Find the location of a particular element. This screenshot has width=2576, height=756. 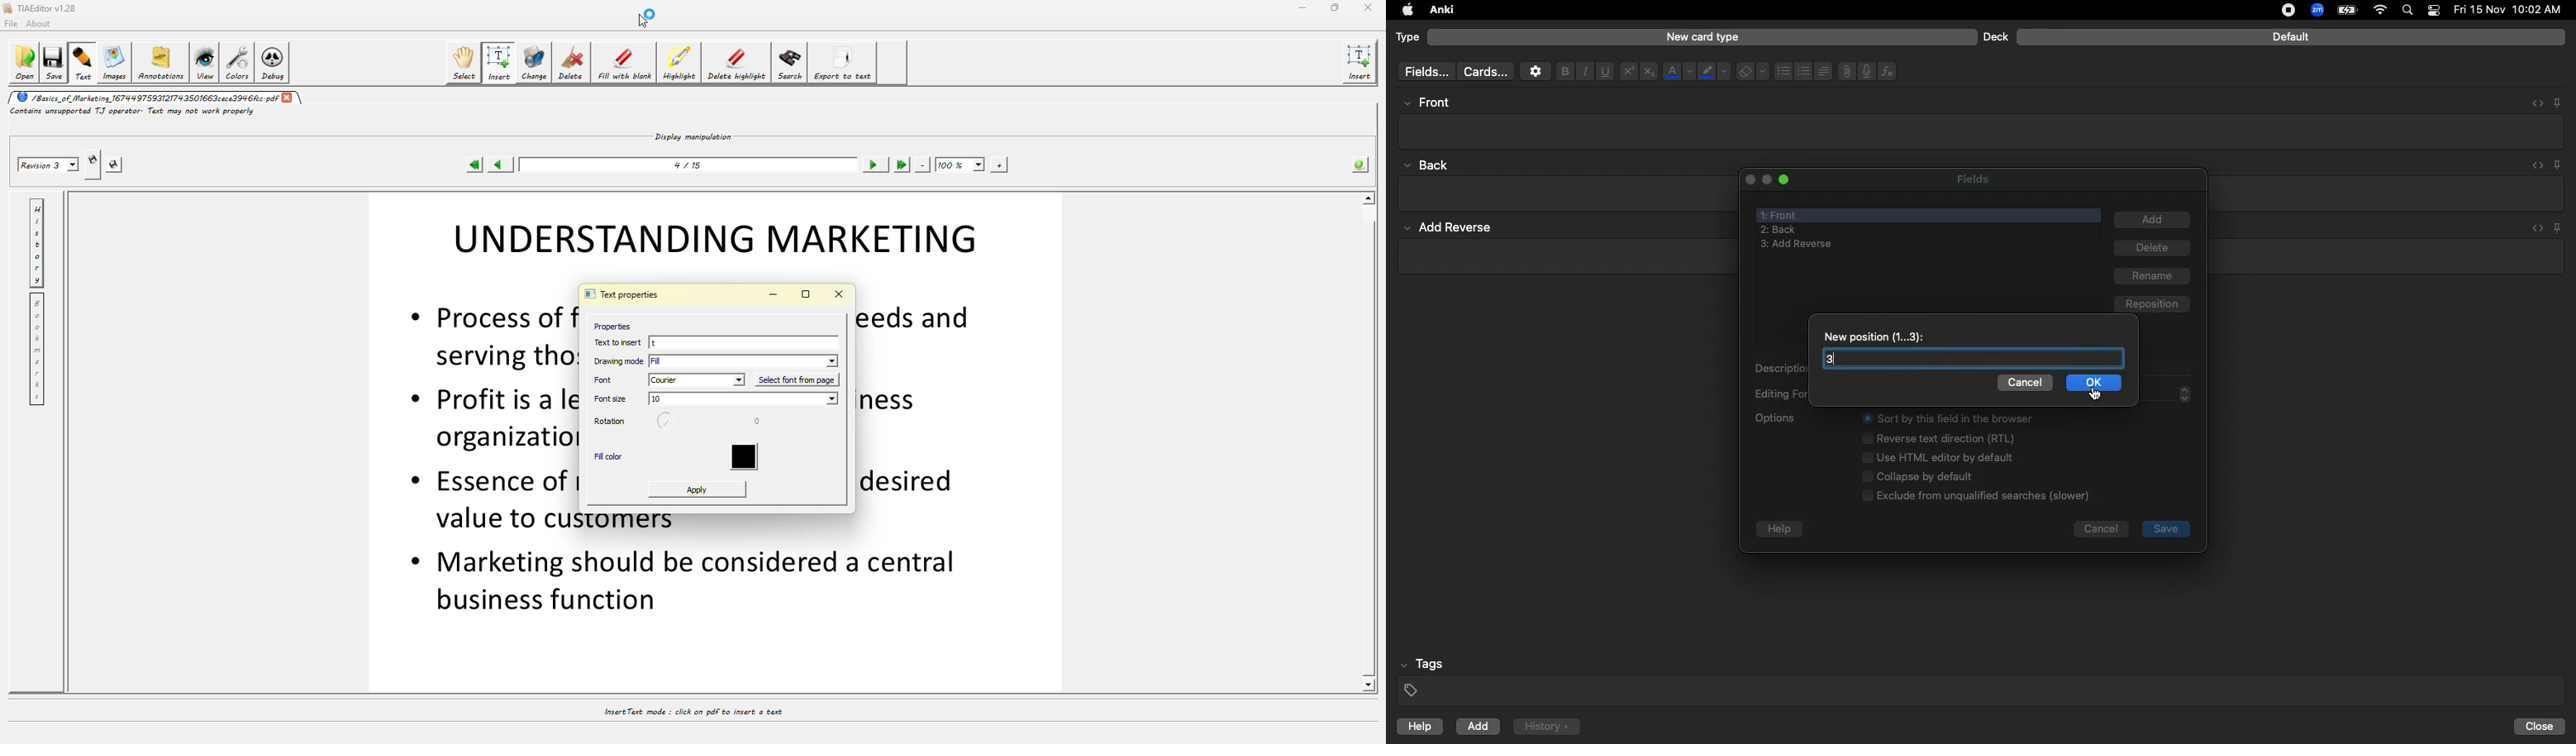

Numbered bullets is located at coordinates (1804, 71).